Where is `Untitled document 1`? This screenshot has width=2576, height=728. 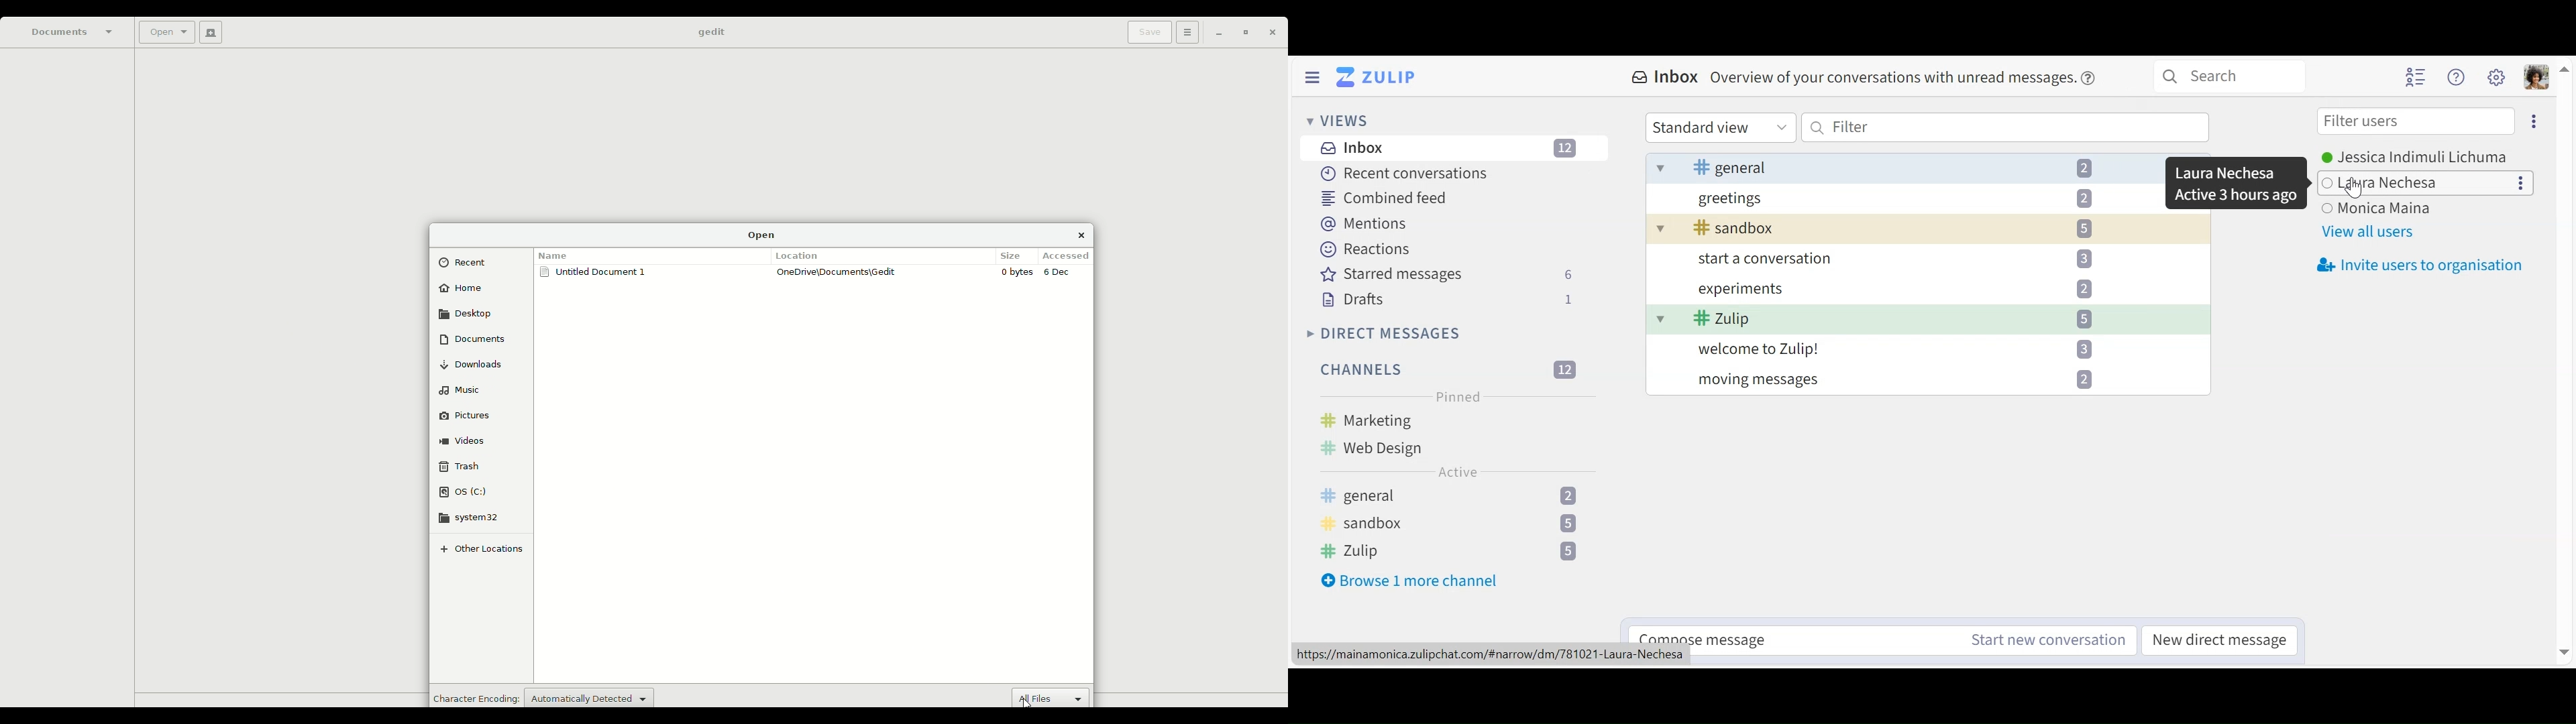
Untitled document 1 is located at coordinates (596, 274).